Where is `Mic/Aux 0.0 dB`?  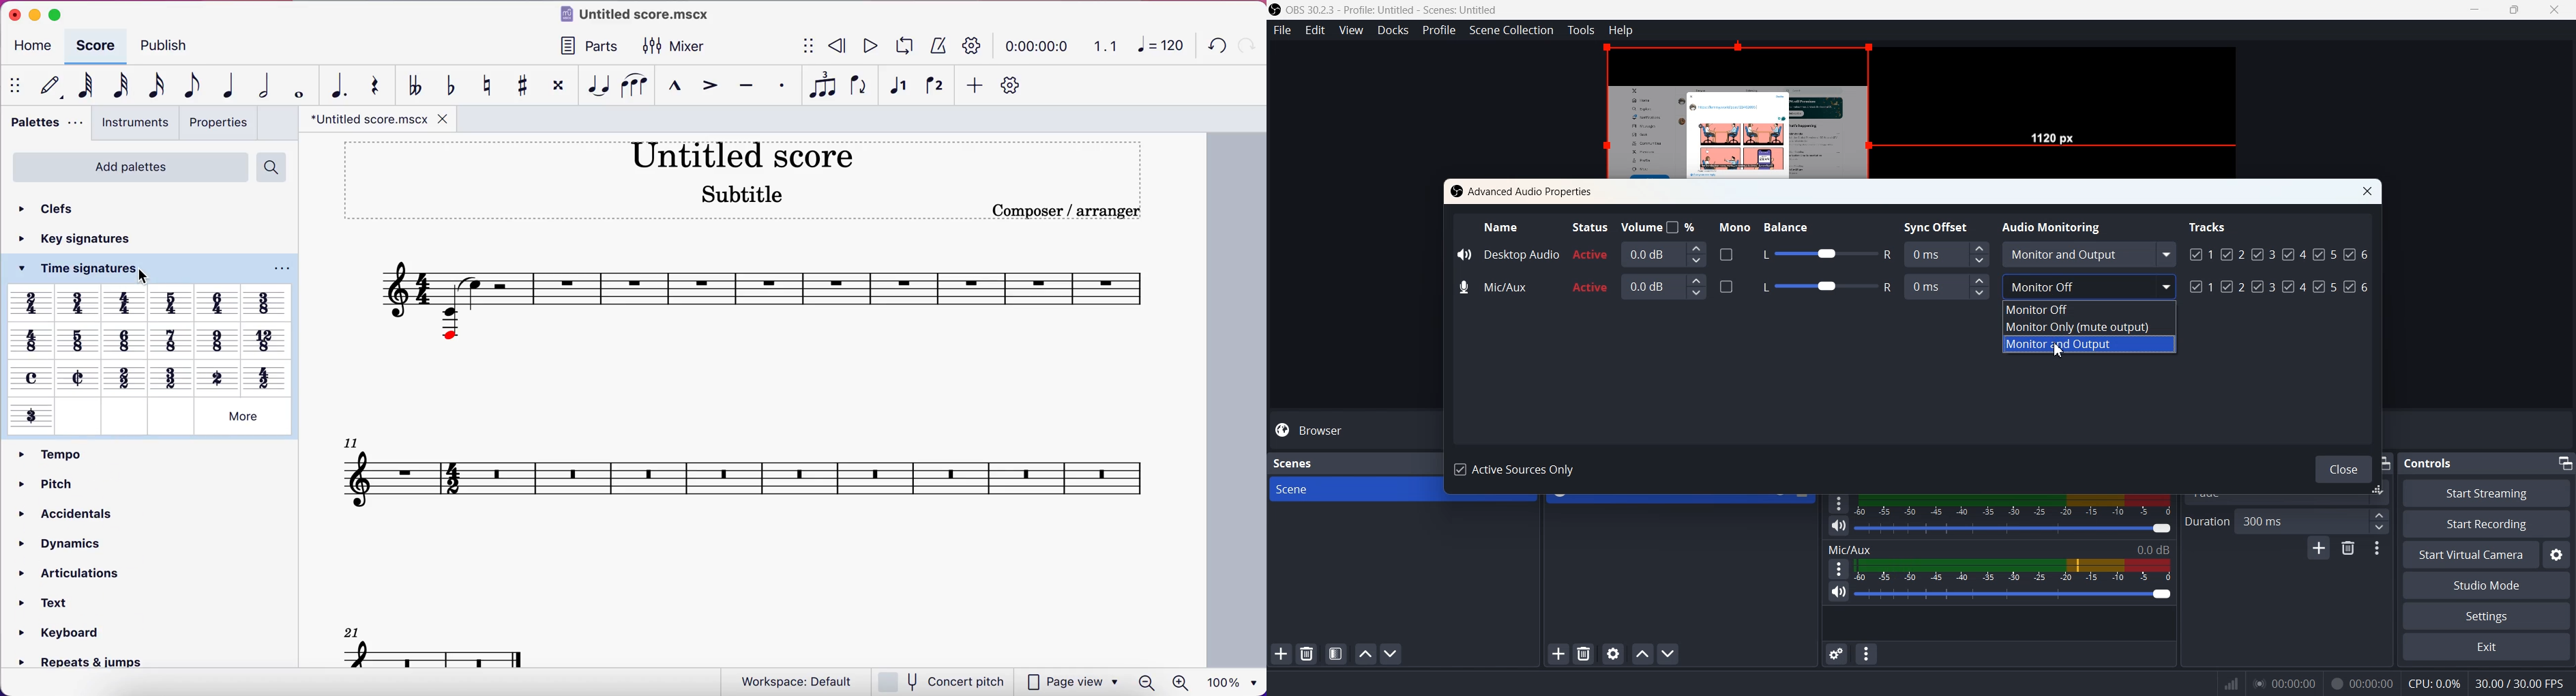
Mic/Aux 0.0 dB is located at coordinates (1998, 548).